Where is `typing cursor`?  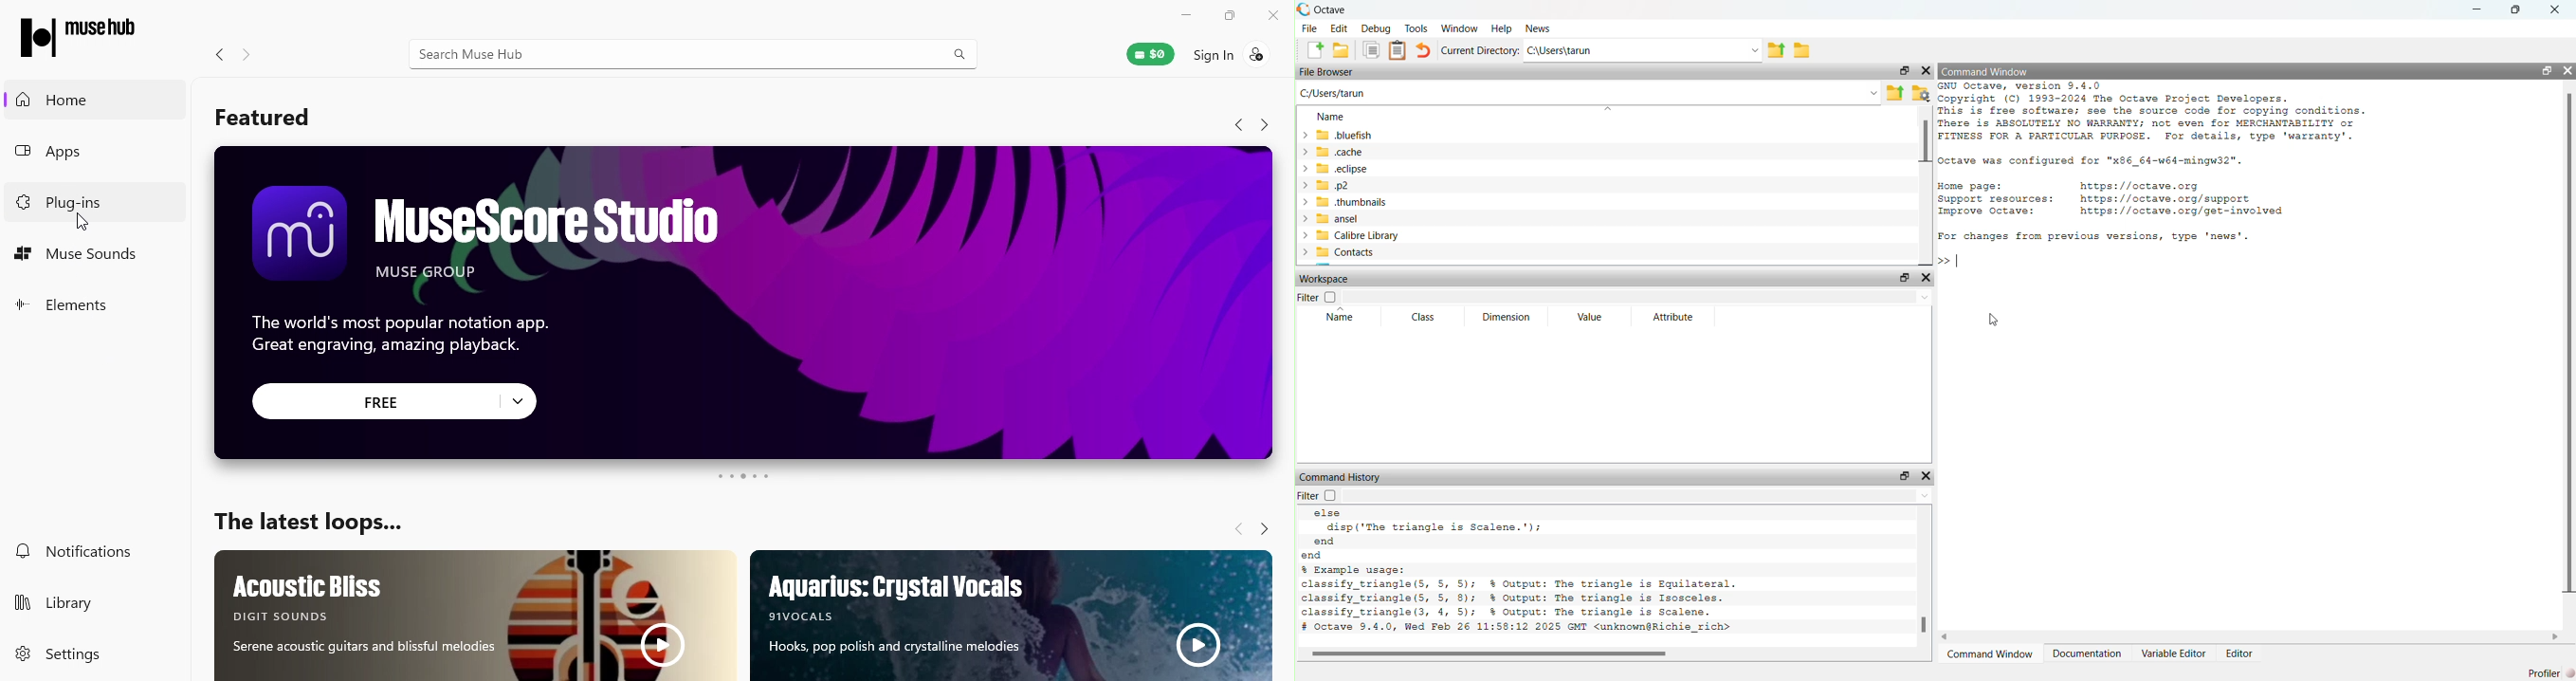 typing cursor is located at coordinates (1959, 261).